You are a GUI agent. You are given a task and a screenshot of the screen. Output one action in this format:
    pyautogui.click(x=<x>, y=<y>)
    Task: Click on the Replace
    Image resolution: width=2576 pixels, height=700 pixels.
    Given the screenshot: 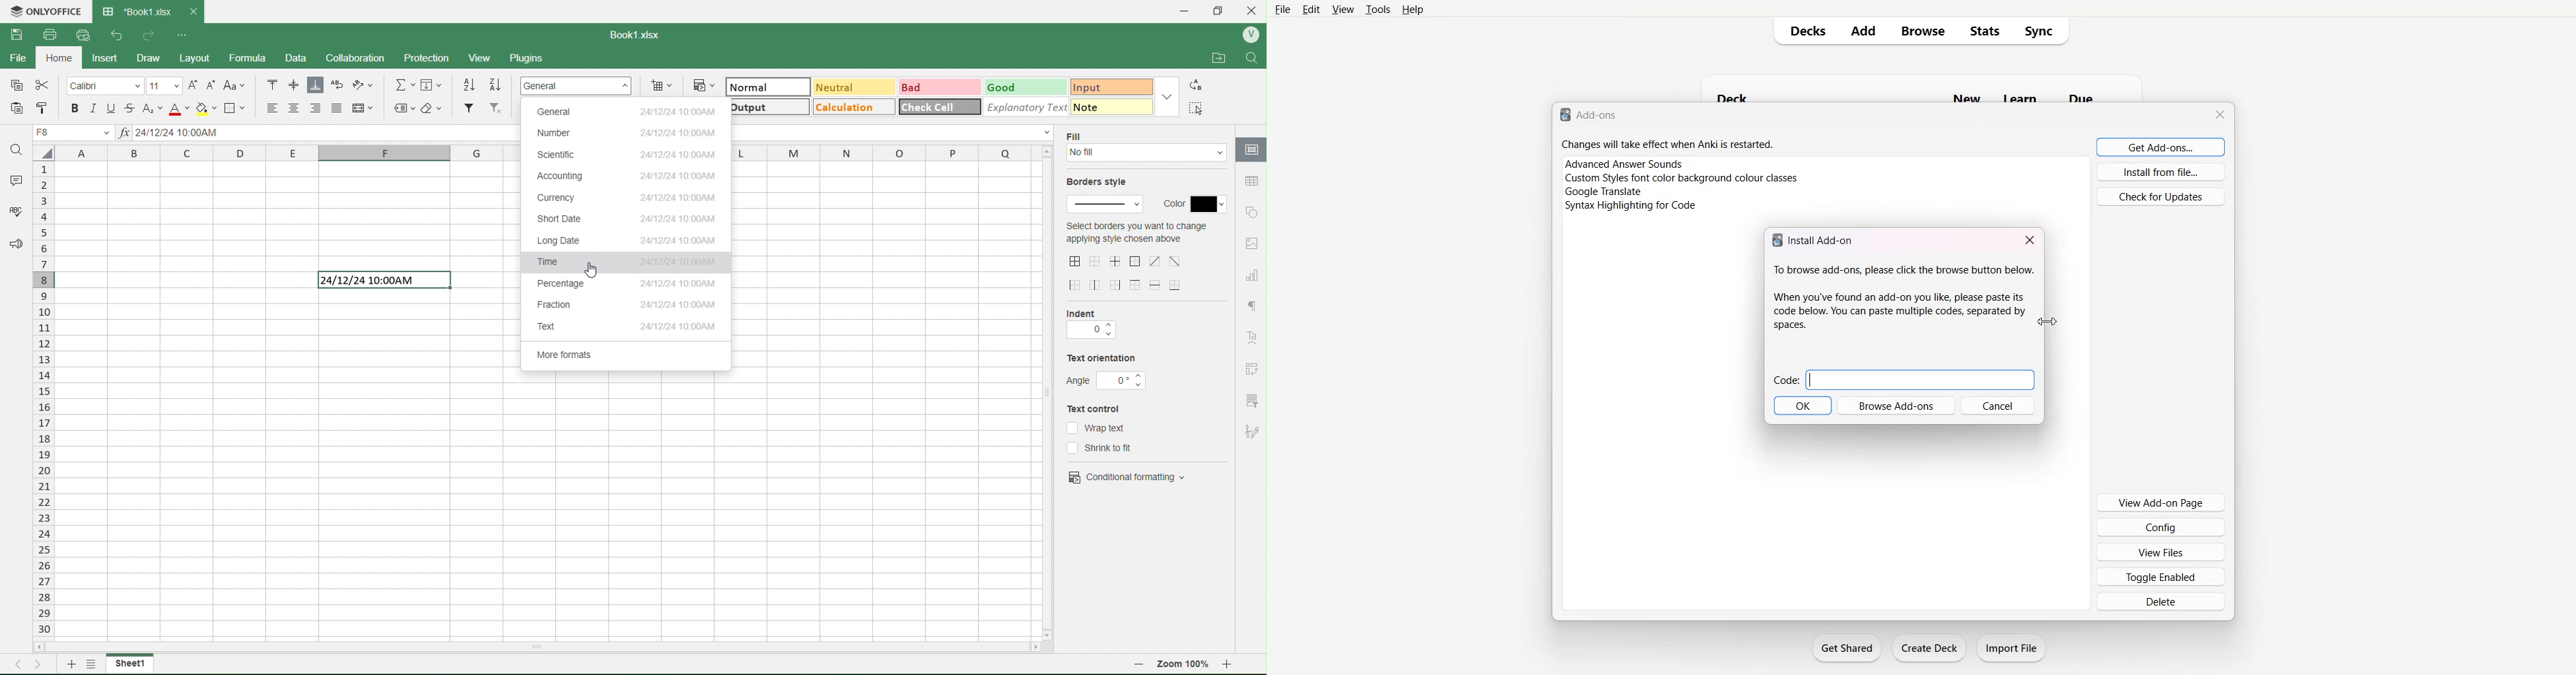 What is the action you would take?
    pyautogui.click(x=1198, y=85)
    